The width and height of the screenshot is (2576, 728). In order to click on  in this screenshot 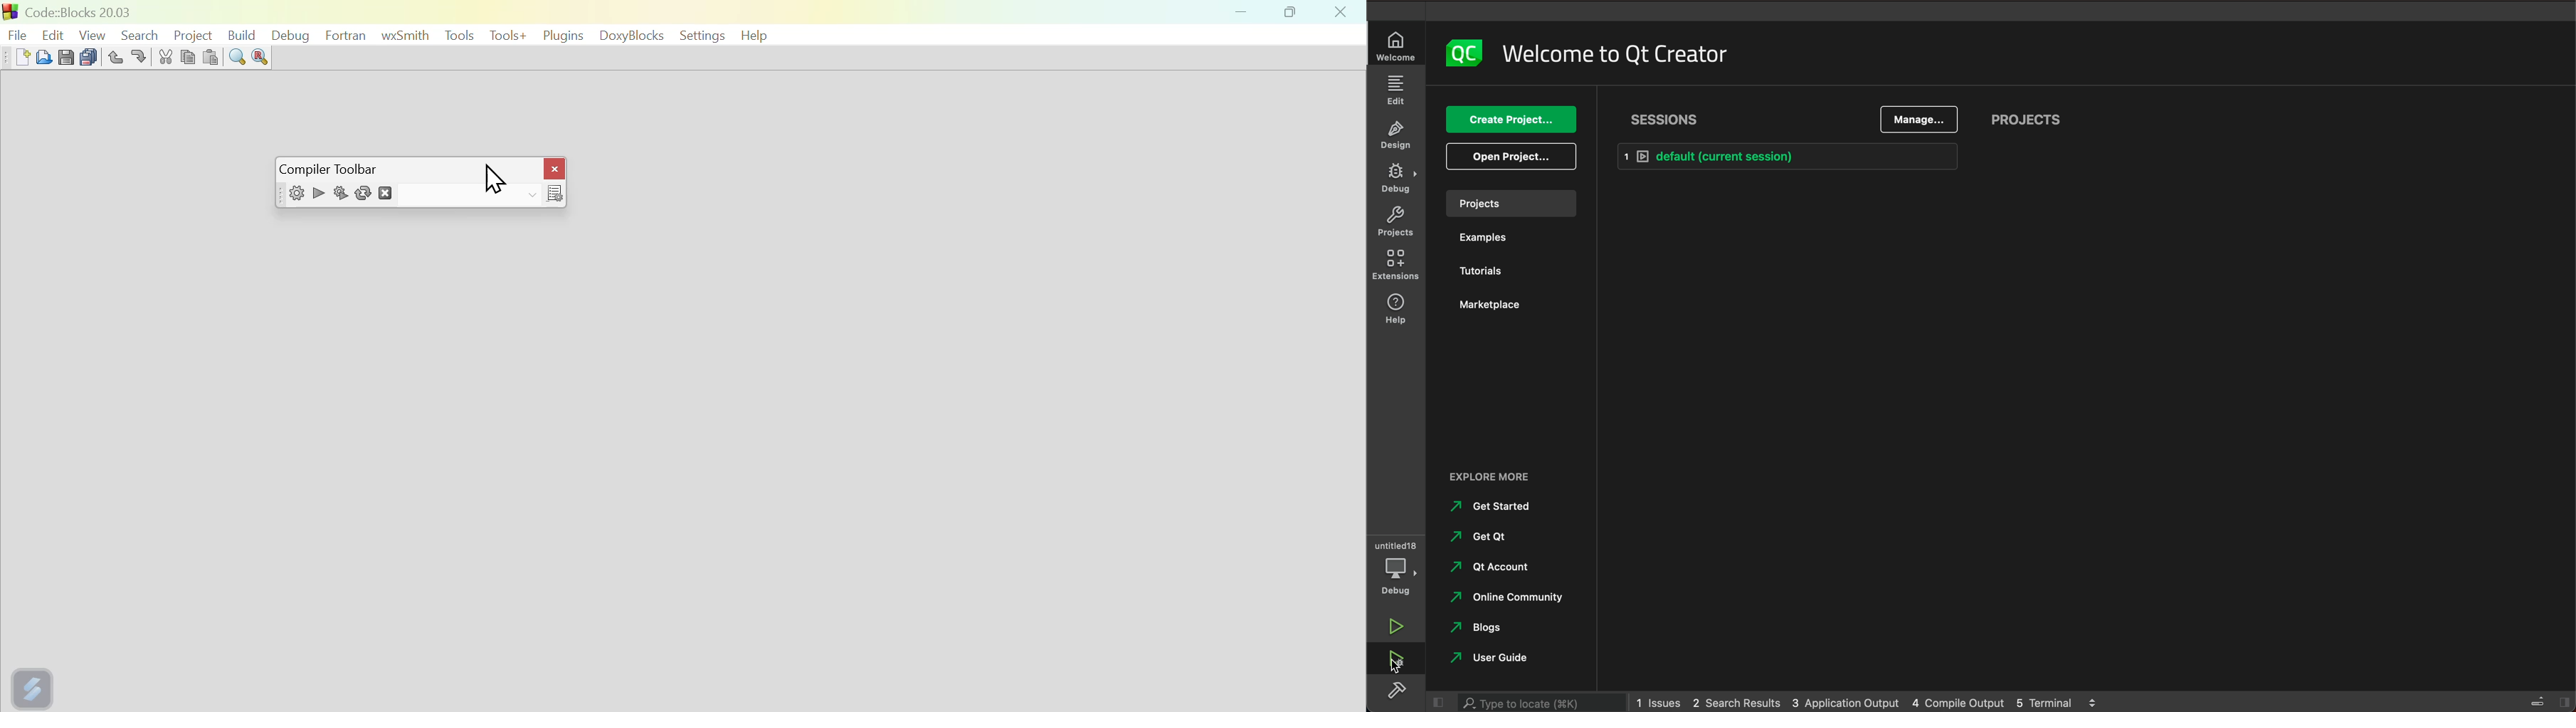, I will do `click(341, 195)`.